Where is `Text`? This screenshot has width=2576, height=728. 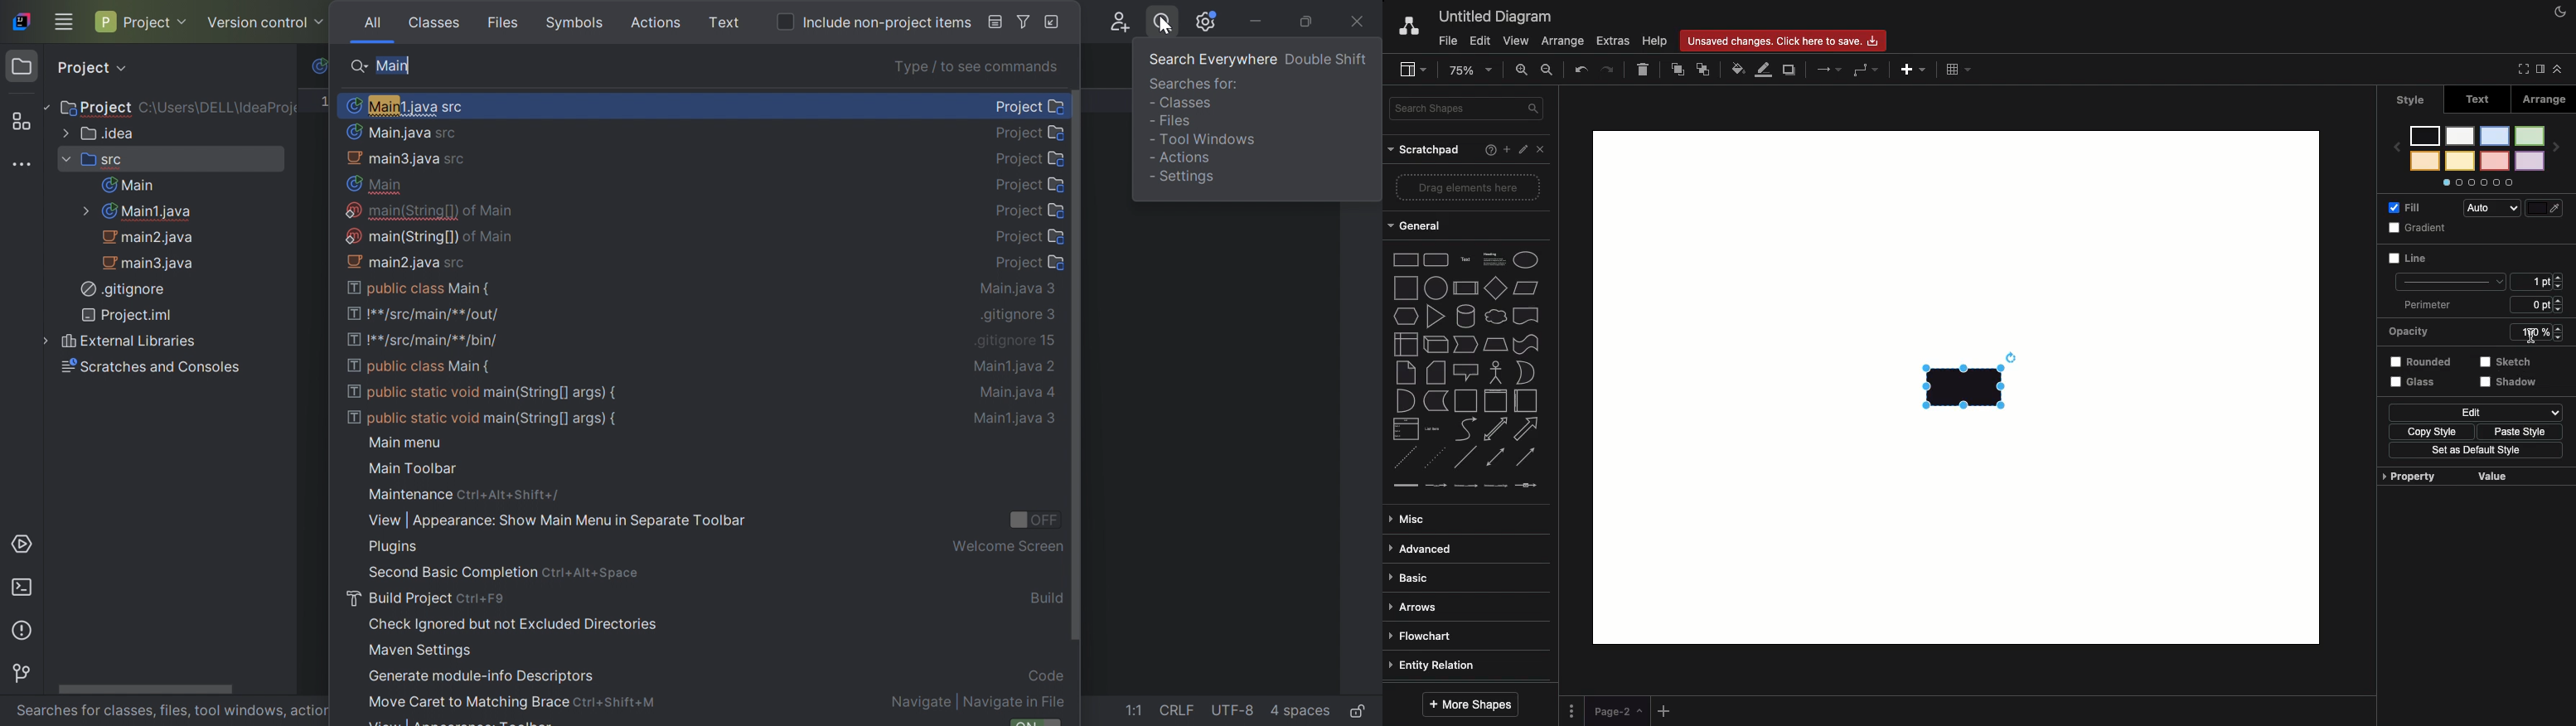 Text is located at coordinates (1466, 260).